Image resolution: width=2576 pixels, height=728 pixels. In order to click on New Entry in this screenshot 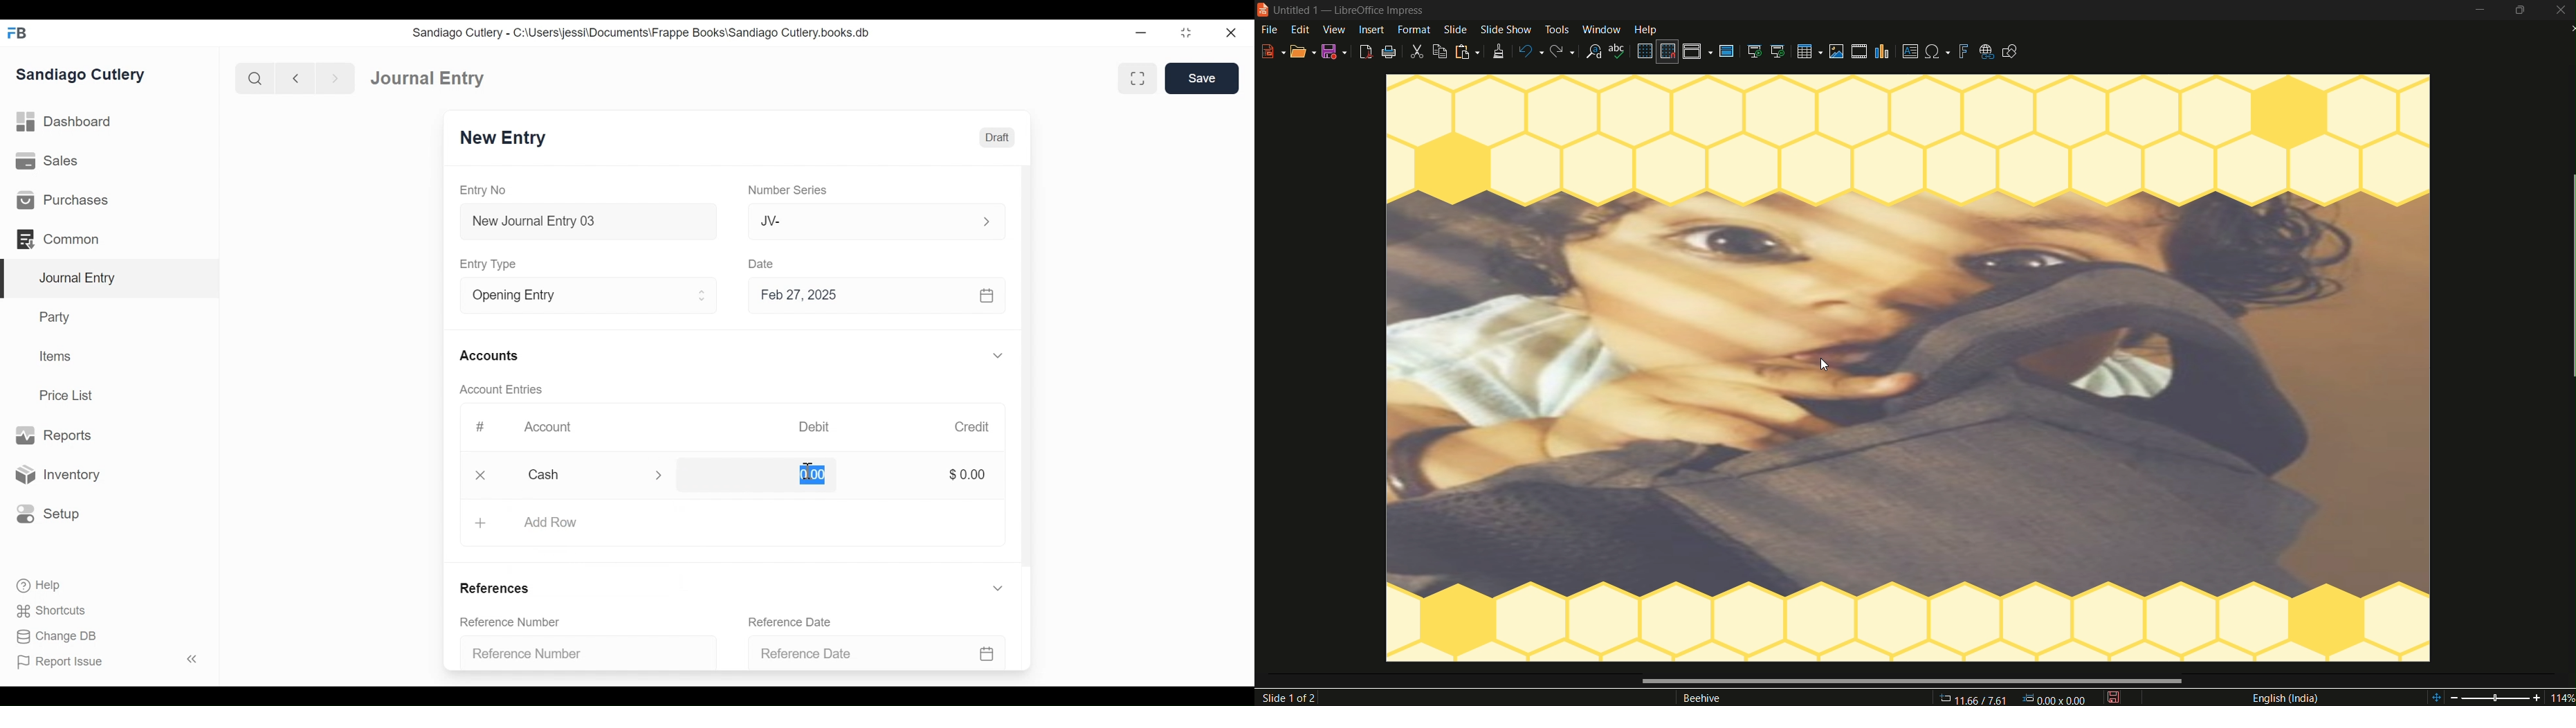, I will do `click(504, 139)`.